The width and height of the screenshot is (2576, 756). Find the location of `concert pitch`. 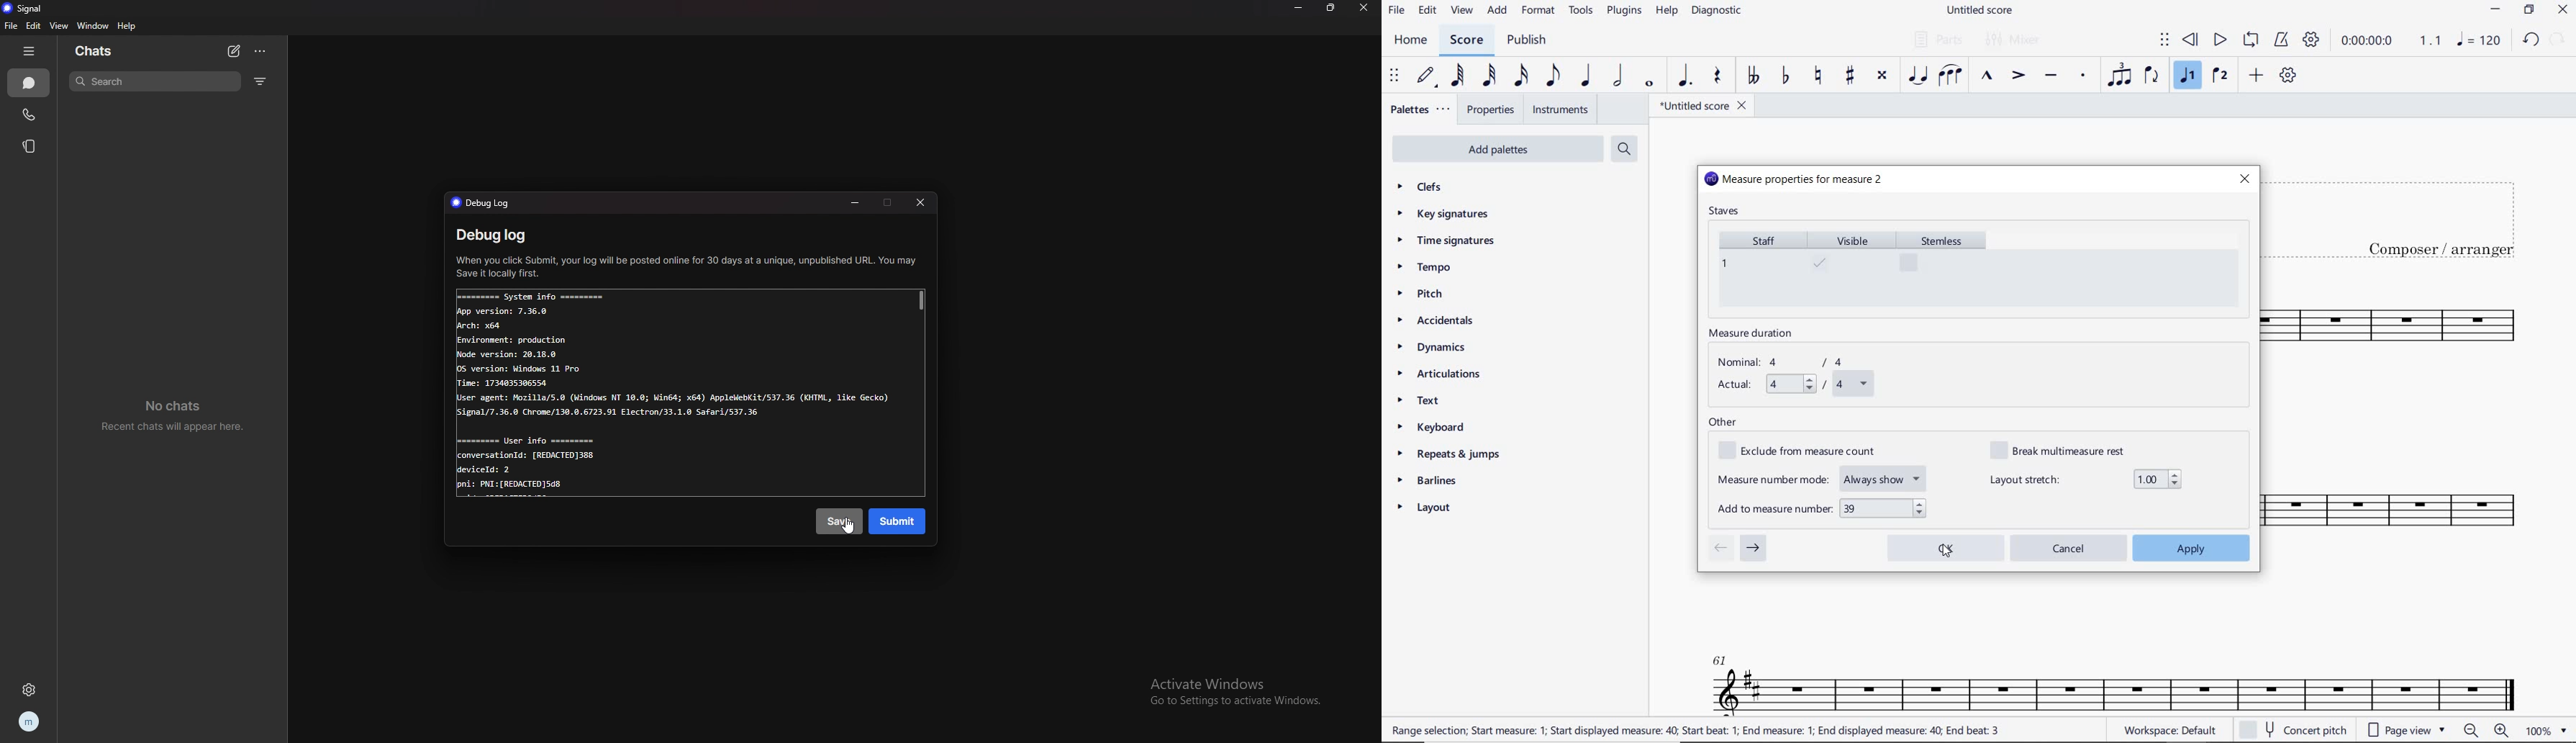

concert pitch is located at coordinates (2296, 730).